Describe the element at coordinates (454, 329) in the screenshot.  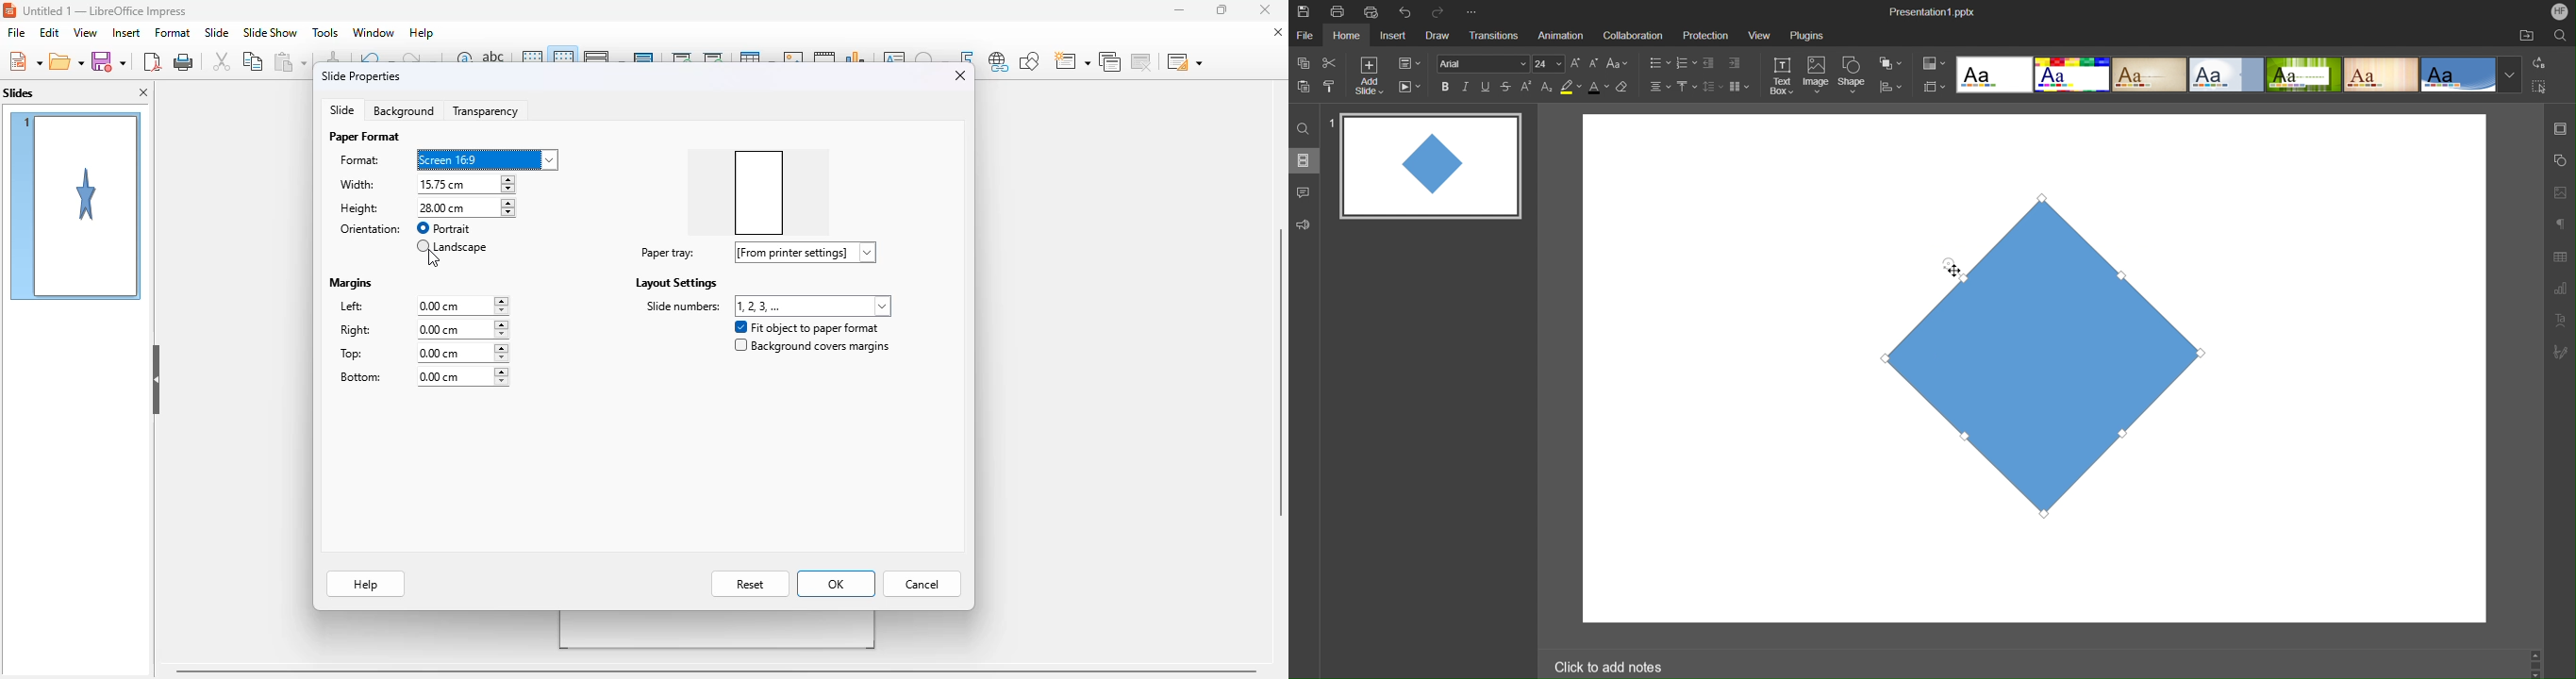
I see `right: 0.00 cm` at that location.